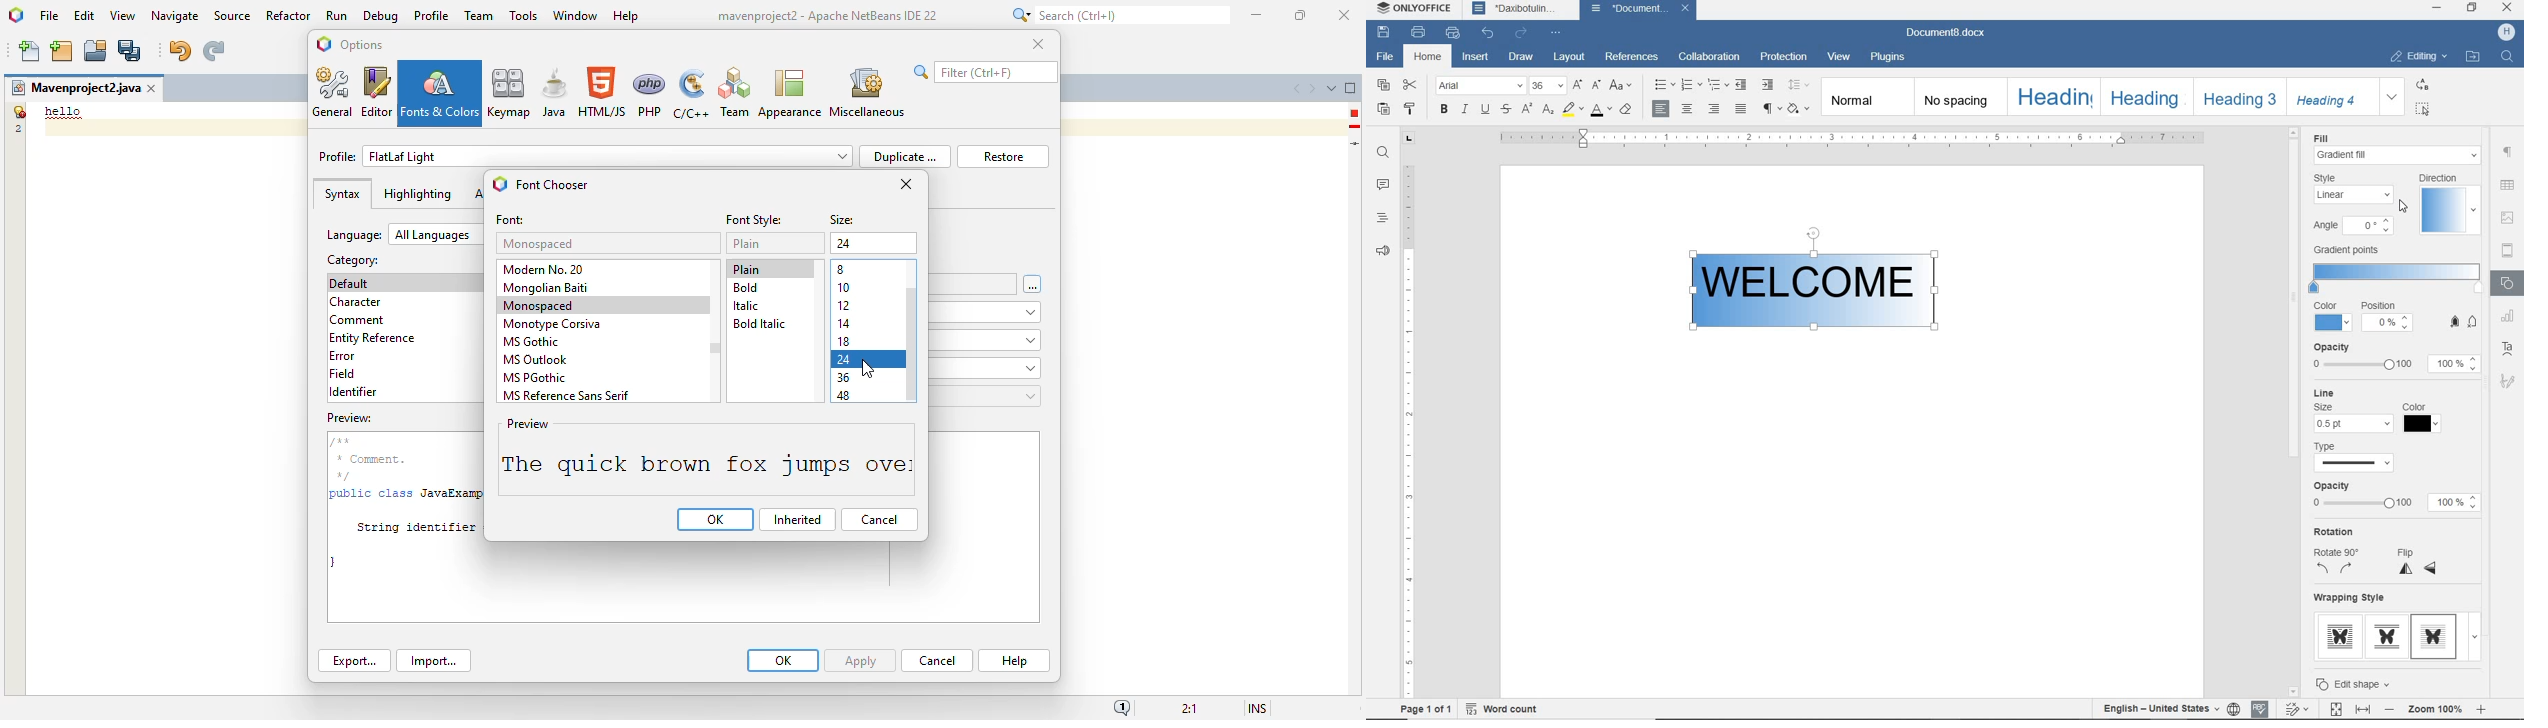 This screenshot has width=2548, height=728. What do you see at coordinates (2444, 177) in the screenshot?
I see `Direction` at bounding box center [2444, 177].